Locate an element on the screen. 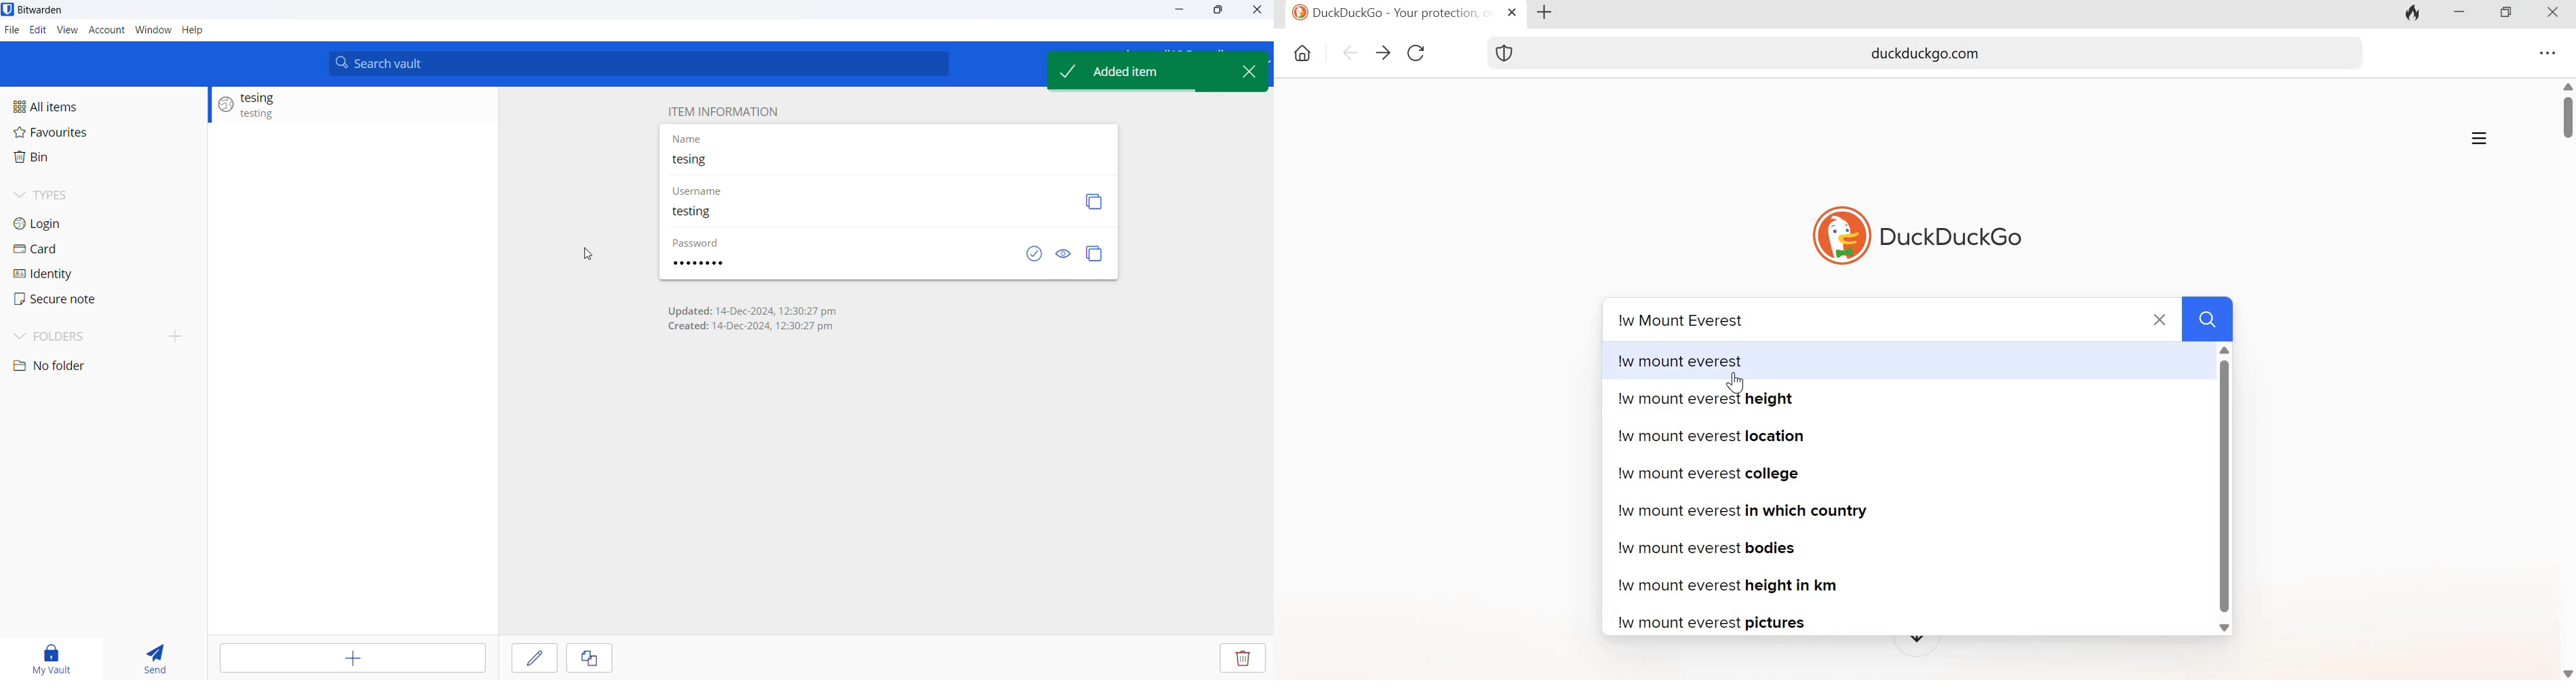 This screenshot has width=2576, height=700. ITEM INFORMATION is located at coordinates (720, 110).